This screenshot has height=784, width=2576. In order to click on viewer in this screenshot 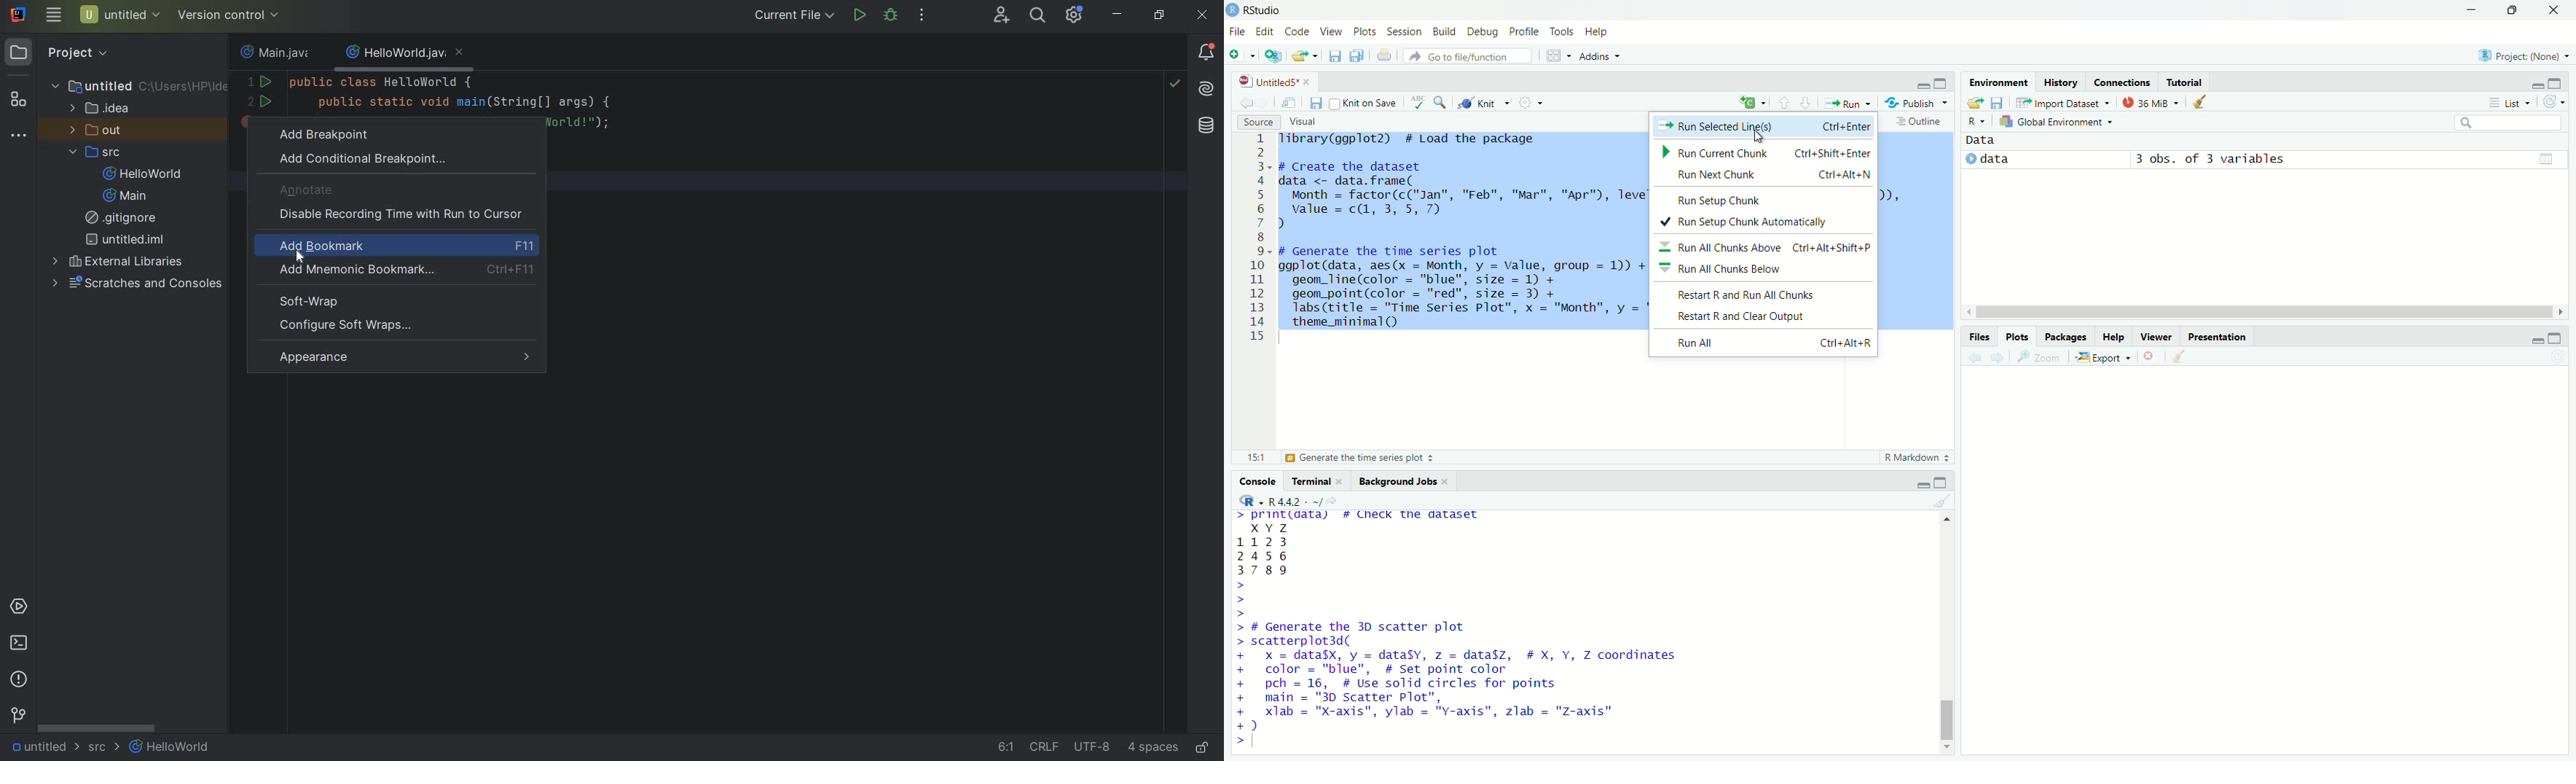, I will do `click(2156, 334)`.